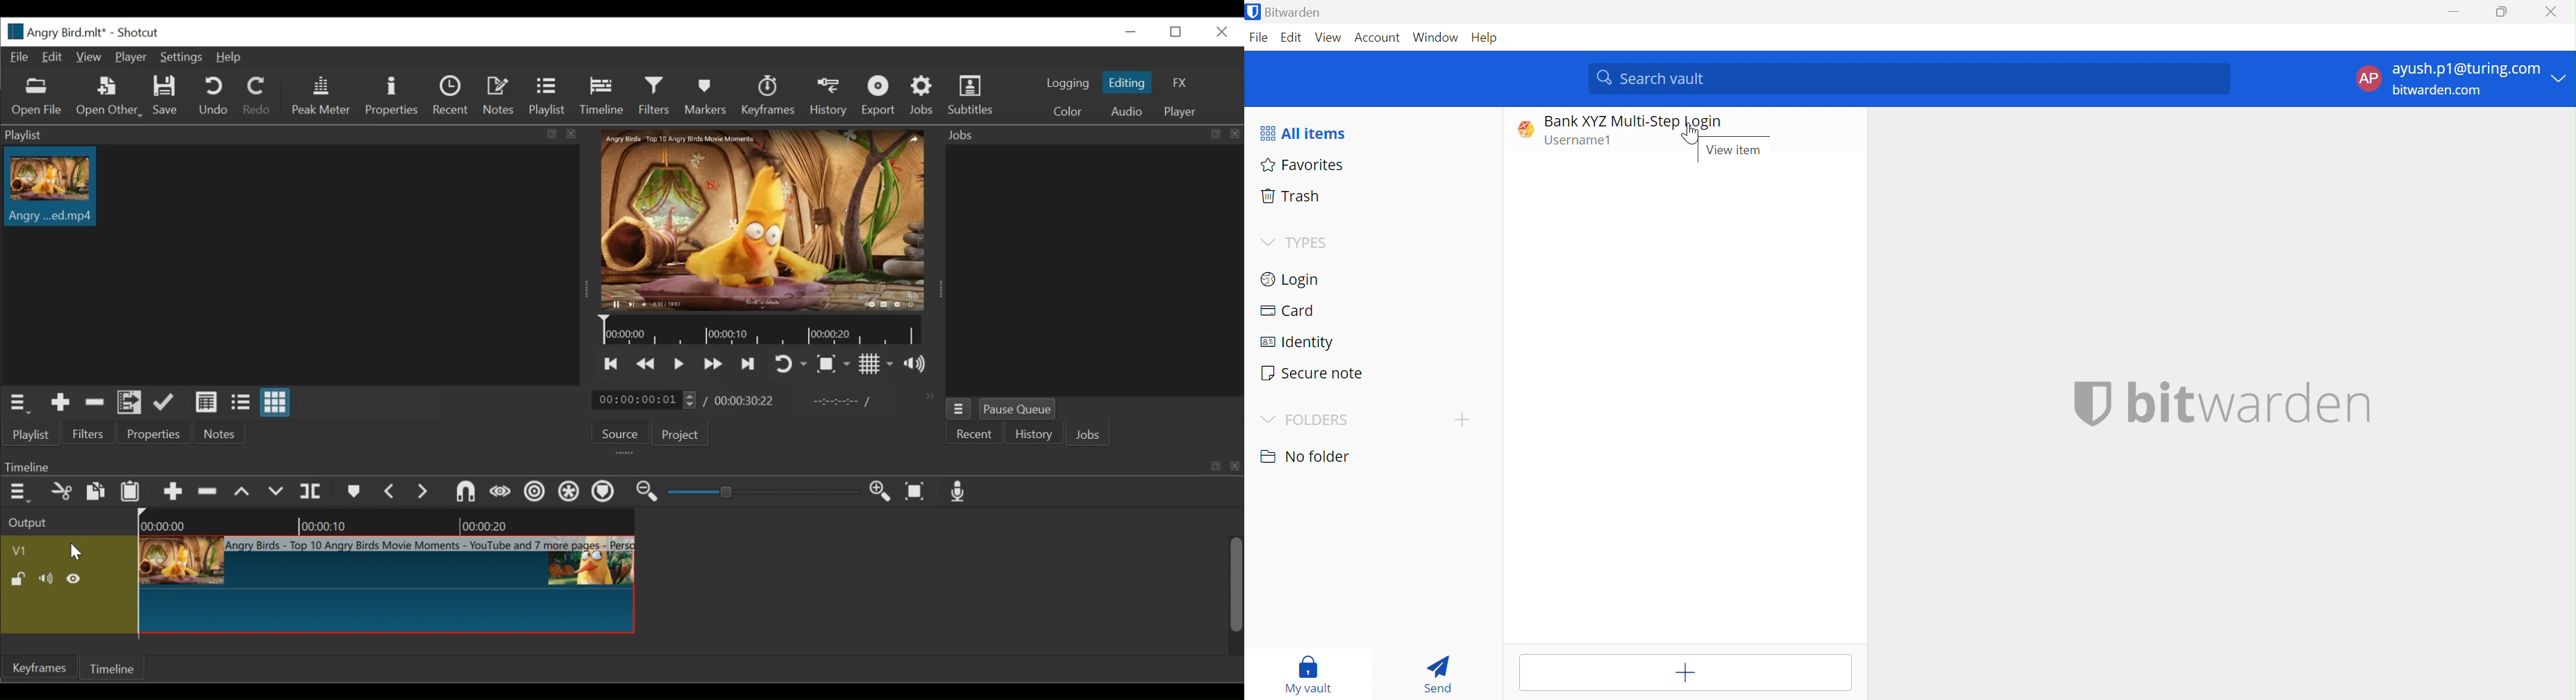 This screenshot has width=2576, height=700. What do you see at coordinates (1291, 38) in the screenshot?
I see `Edit` at bounding box center [1291, 38].